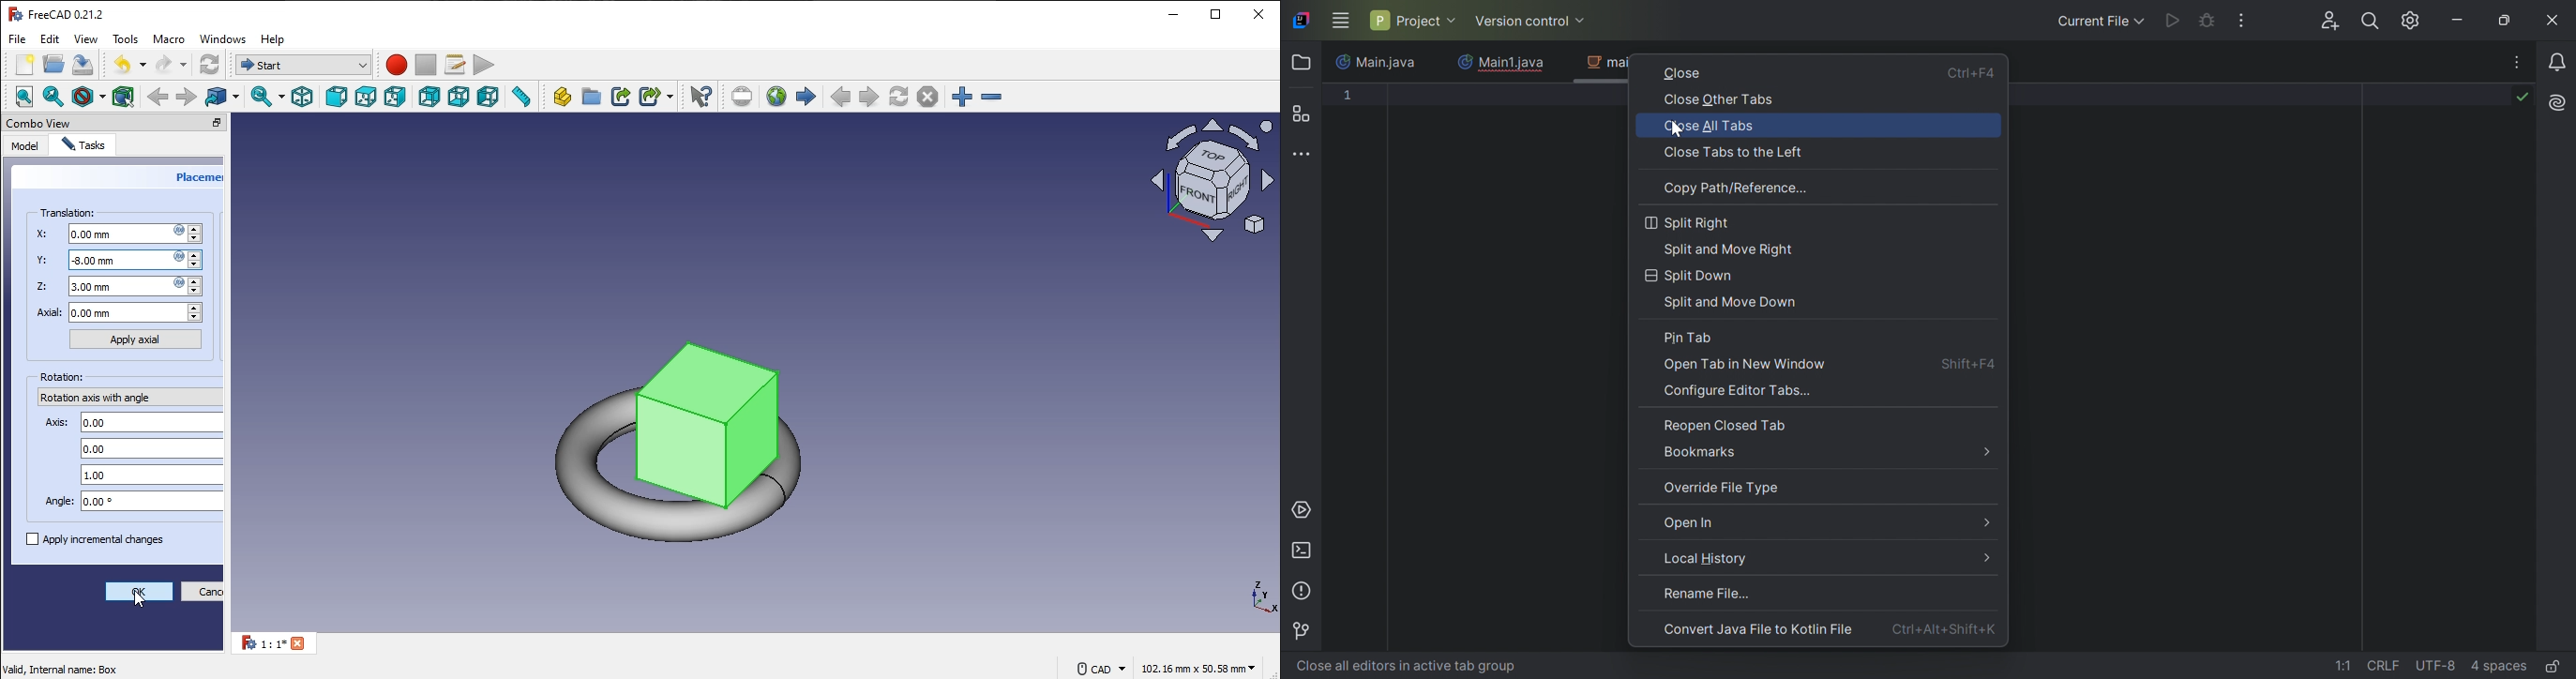  I want to click on refresh, so click(900, 96).